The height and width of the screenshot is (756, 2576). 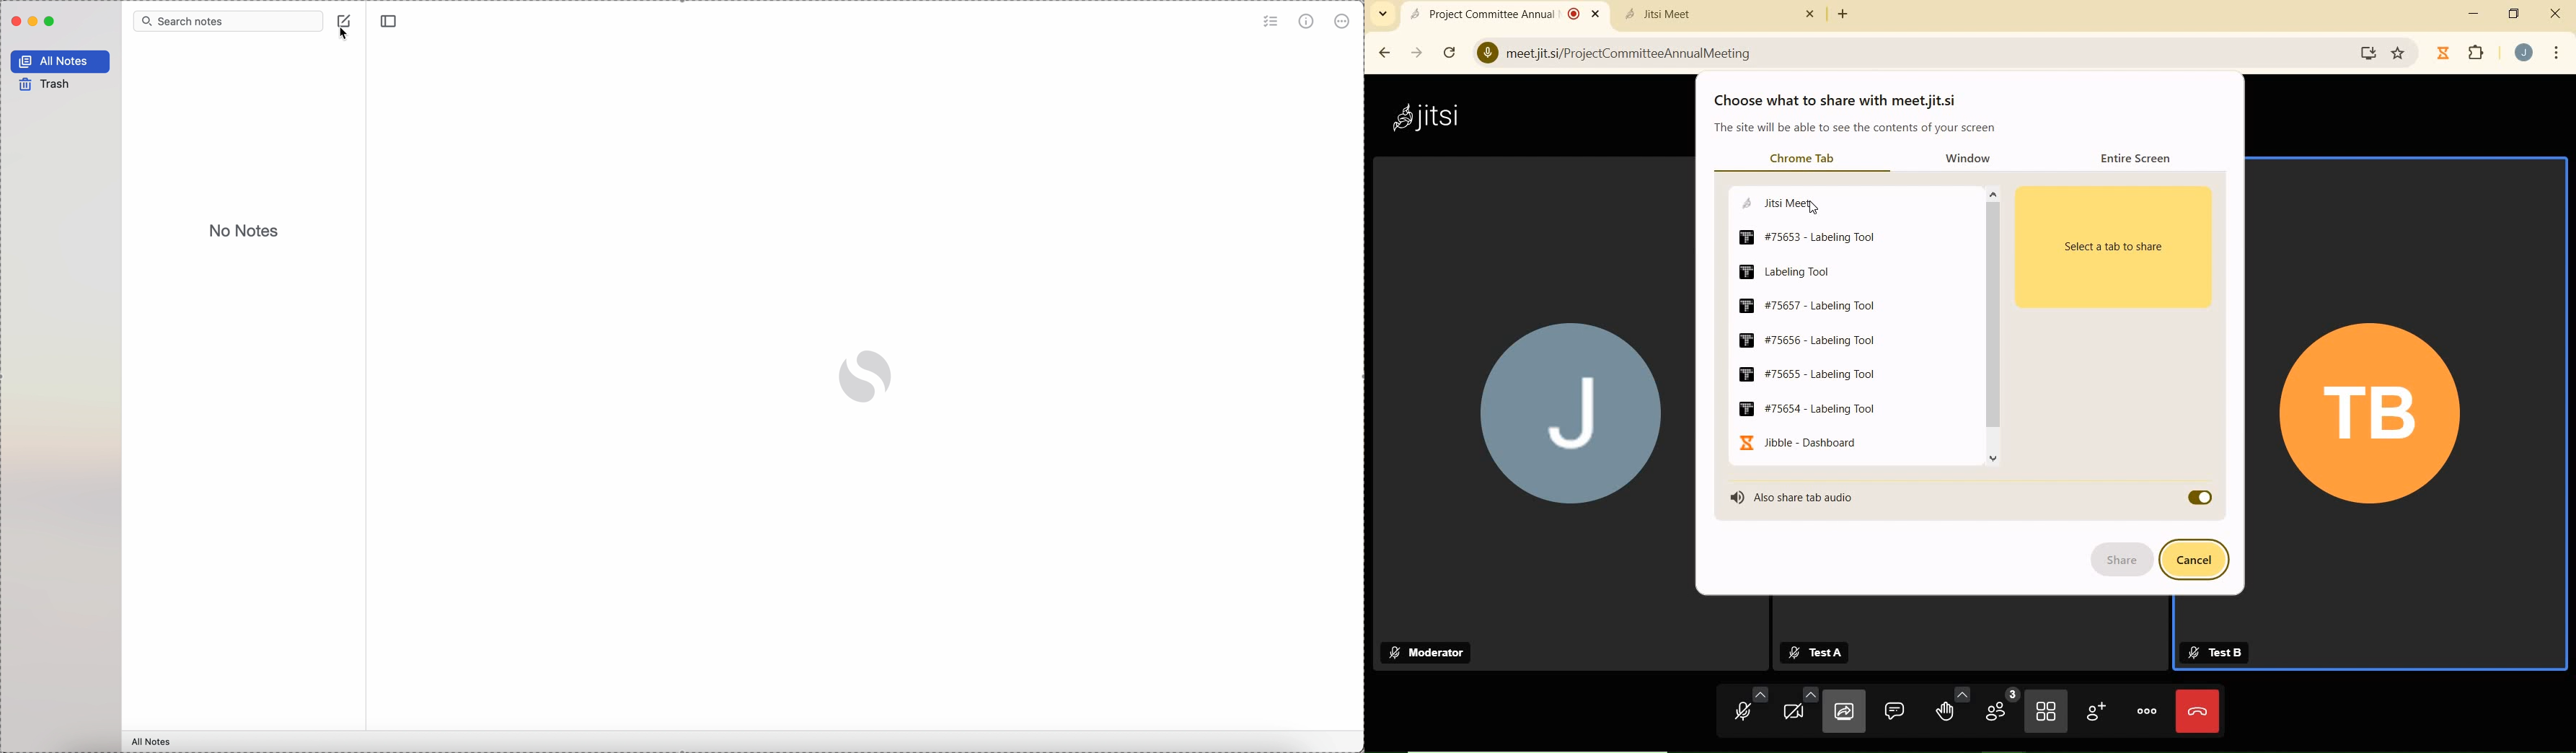 I want to click on close Simplenote, so click(x=15, y=23).